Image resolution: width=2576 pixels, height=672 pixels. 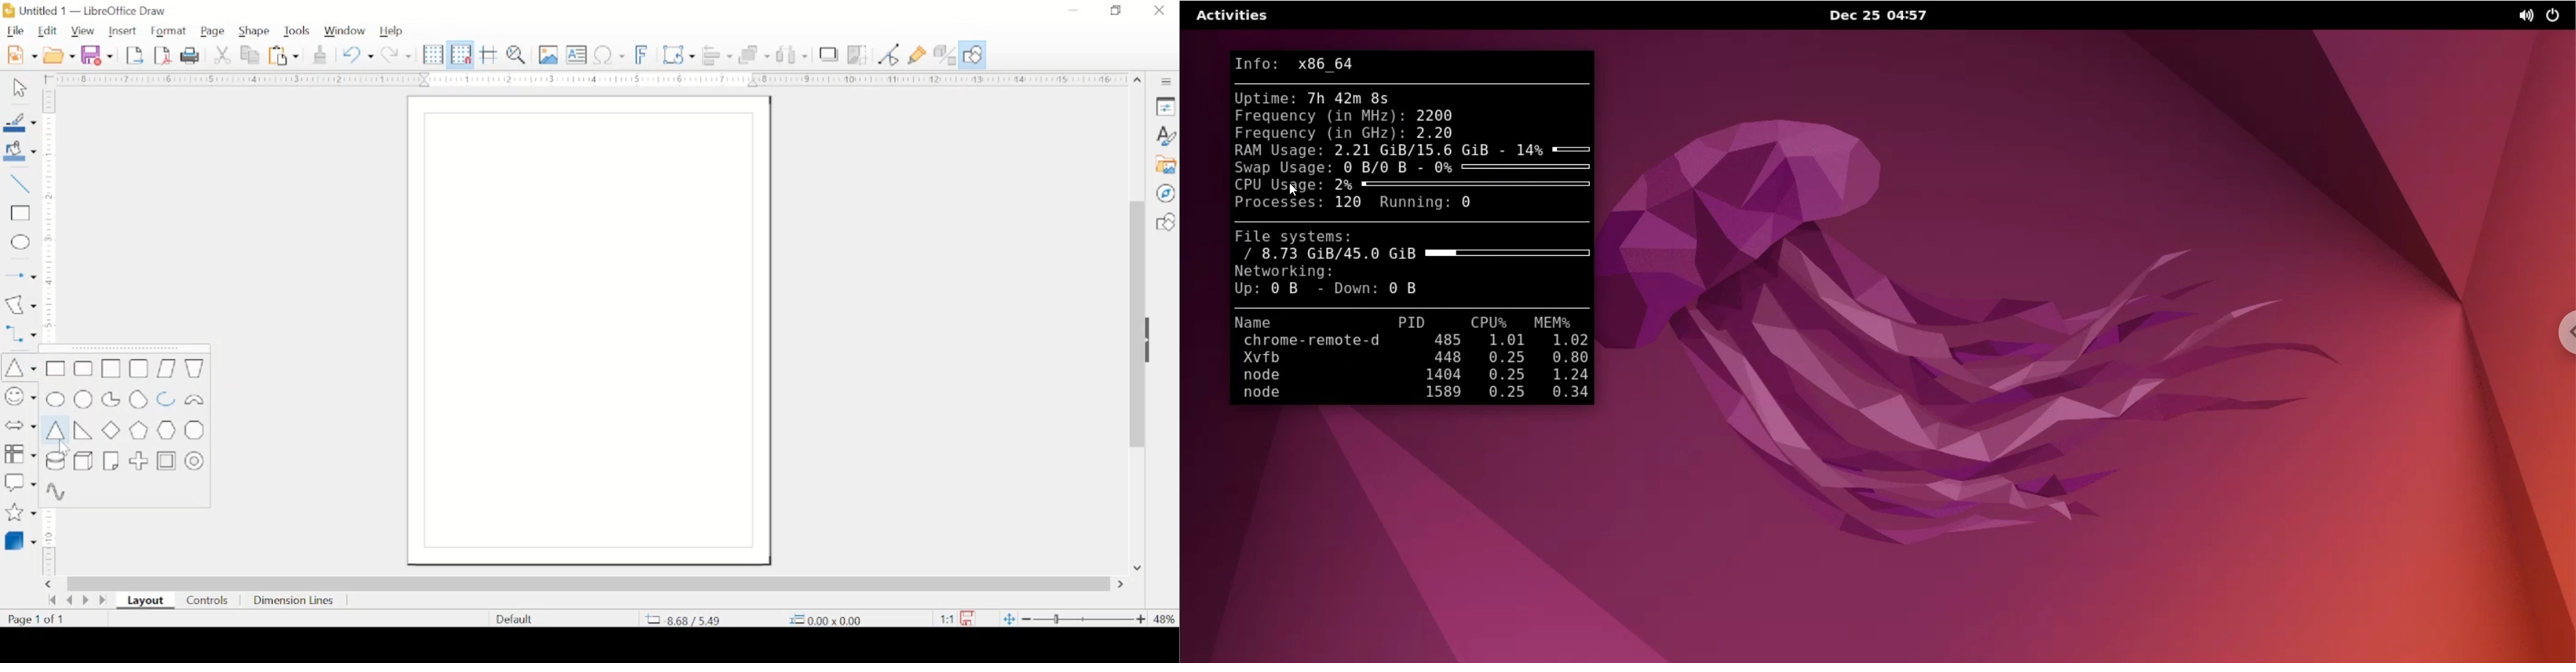 I want to click on zoom slider, so click(x=1084, y=619).